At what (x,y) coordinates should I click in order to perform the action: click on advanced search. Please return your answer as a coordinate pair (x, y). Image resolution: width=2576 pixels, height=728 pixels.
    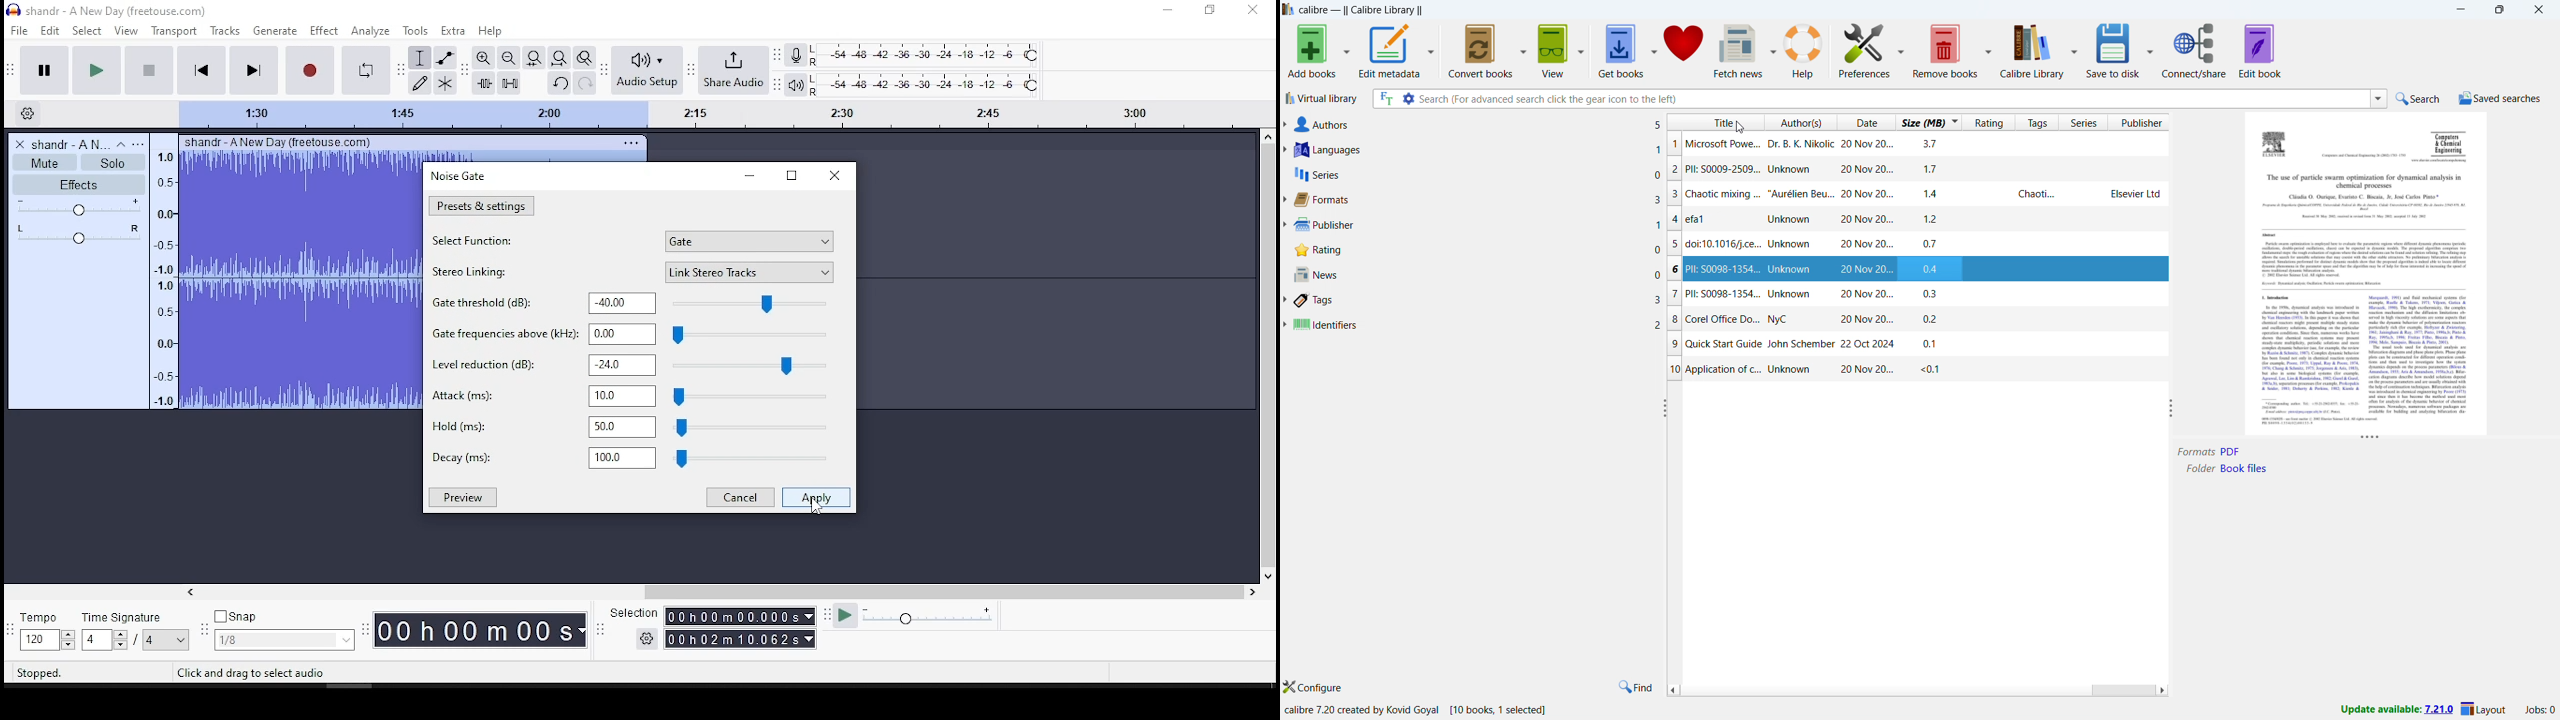
    Looking at the image, I should click on (1409, 99).